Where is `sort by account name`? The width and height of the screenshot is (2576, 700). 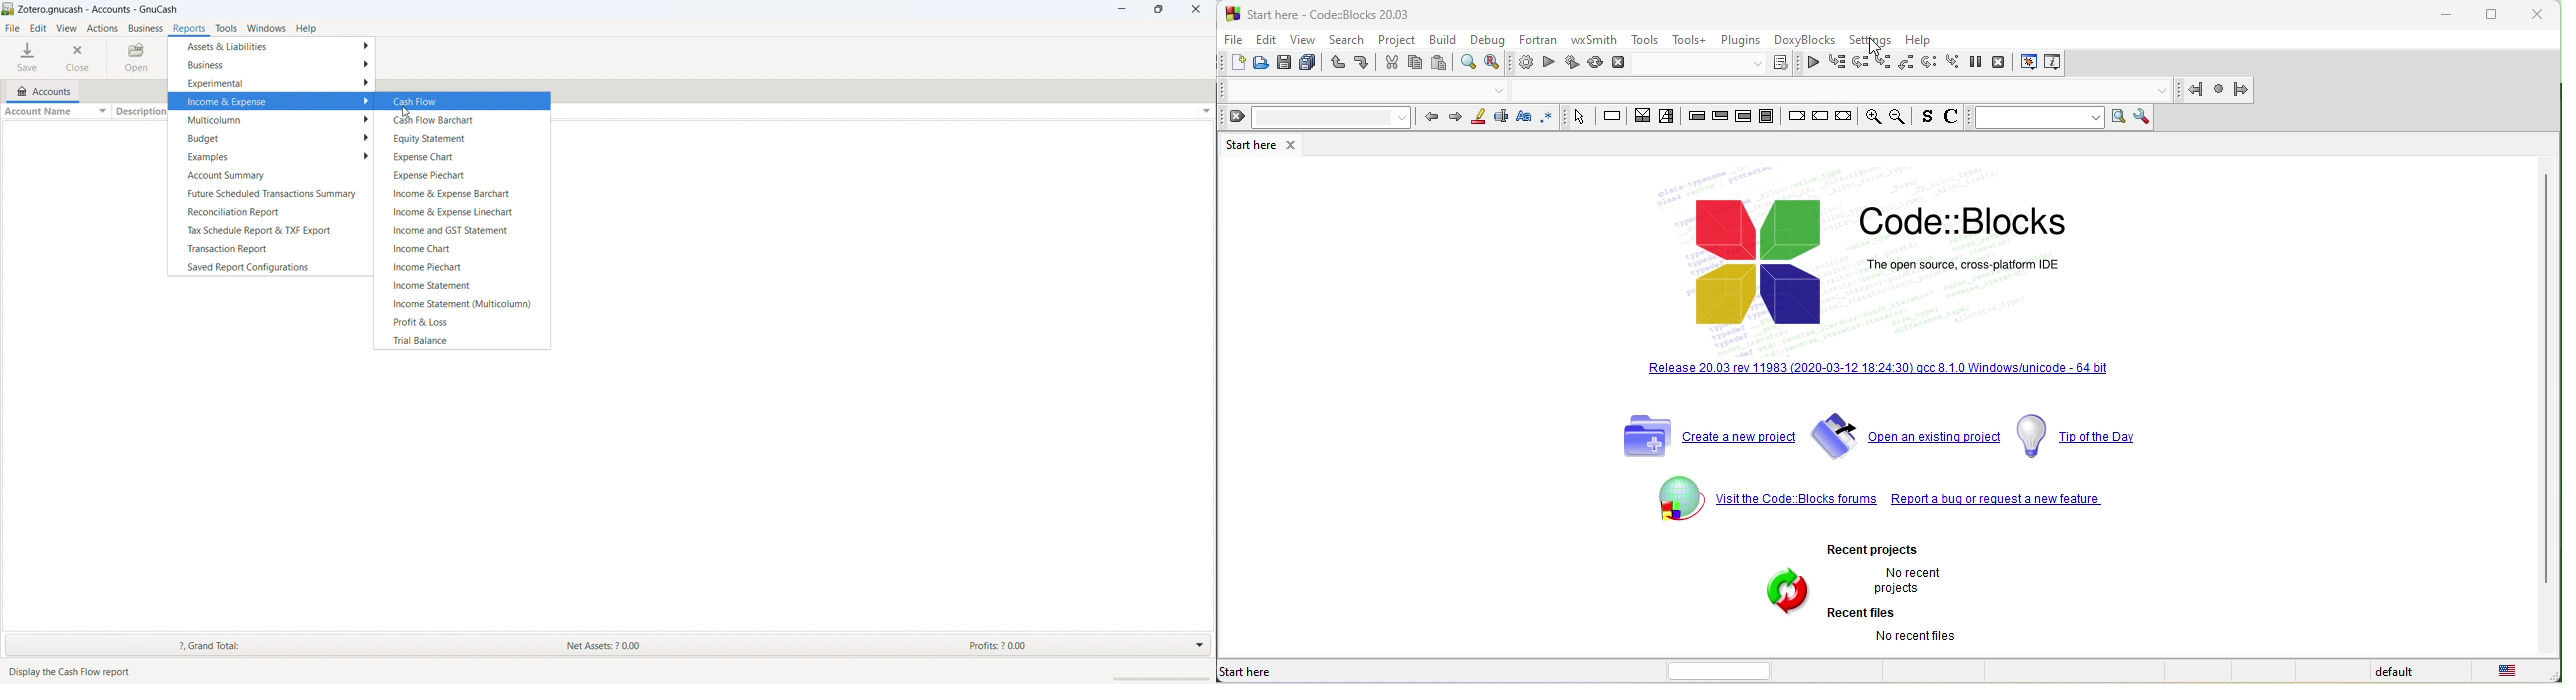 sort by account name is located at coordinates (55, 111).